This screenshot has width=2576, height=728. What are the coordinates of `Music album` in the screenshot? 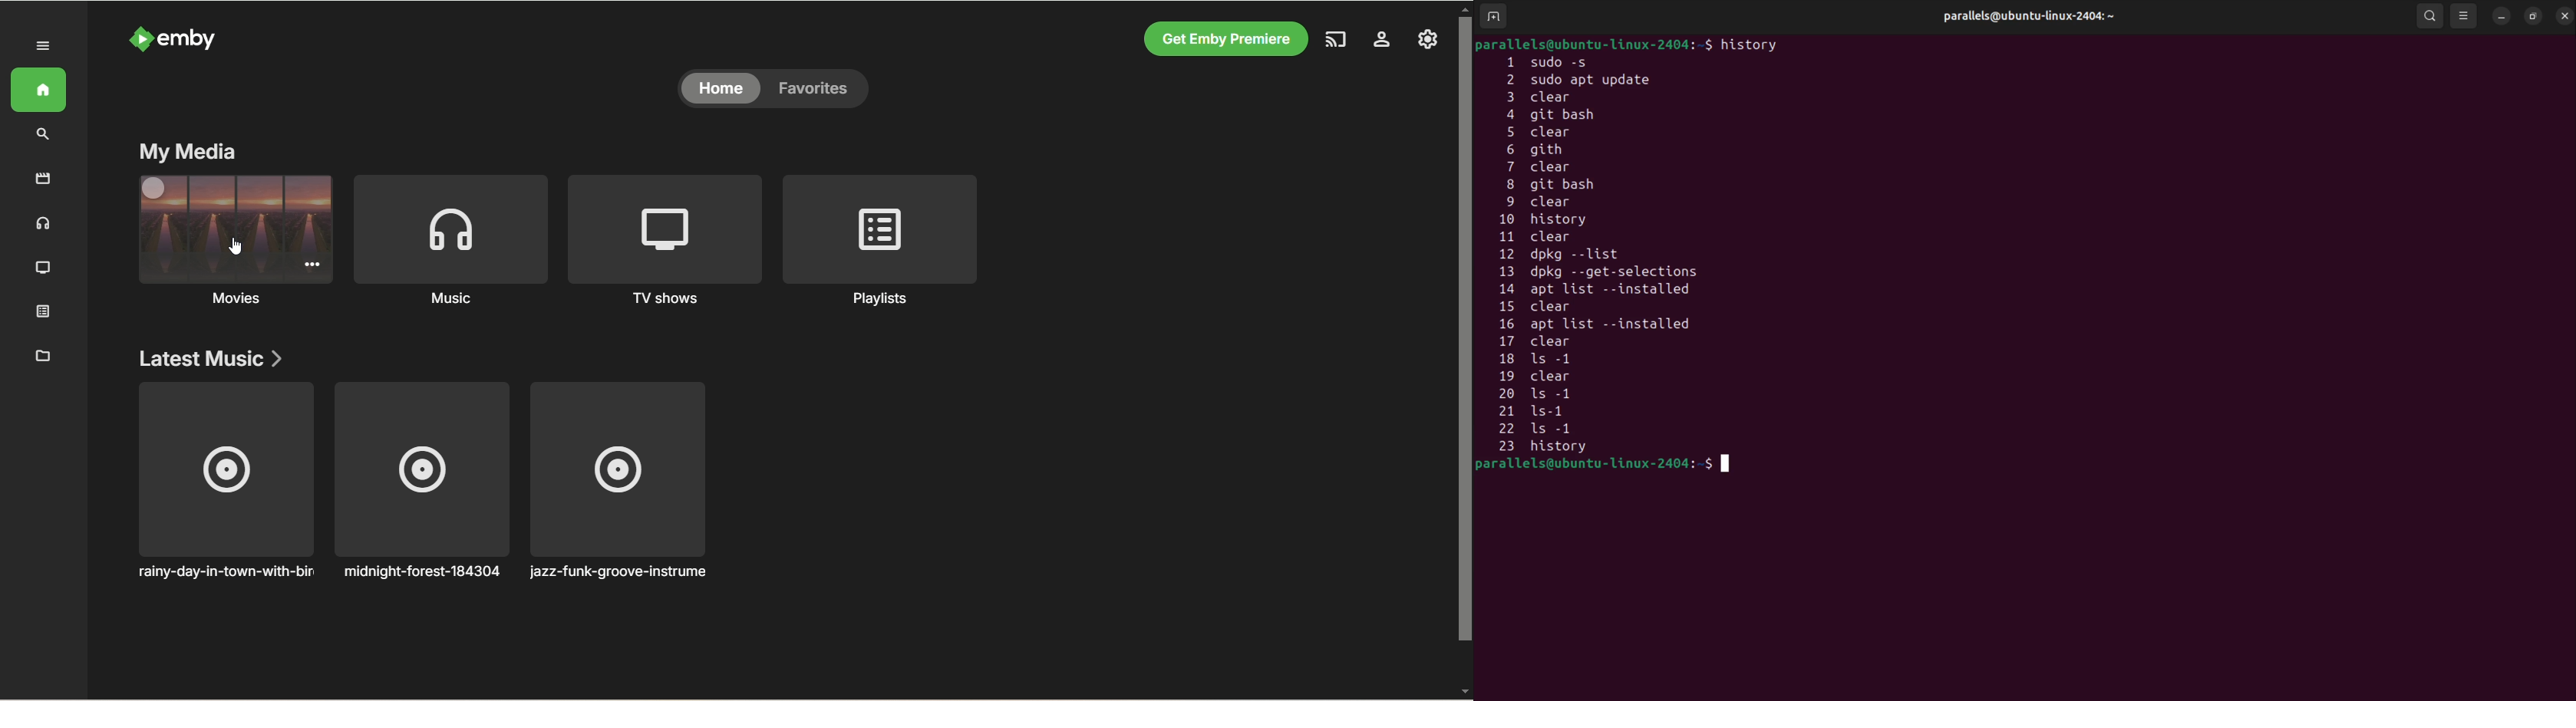 It's located at (421, 482).